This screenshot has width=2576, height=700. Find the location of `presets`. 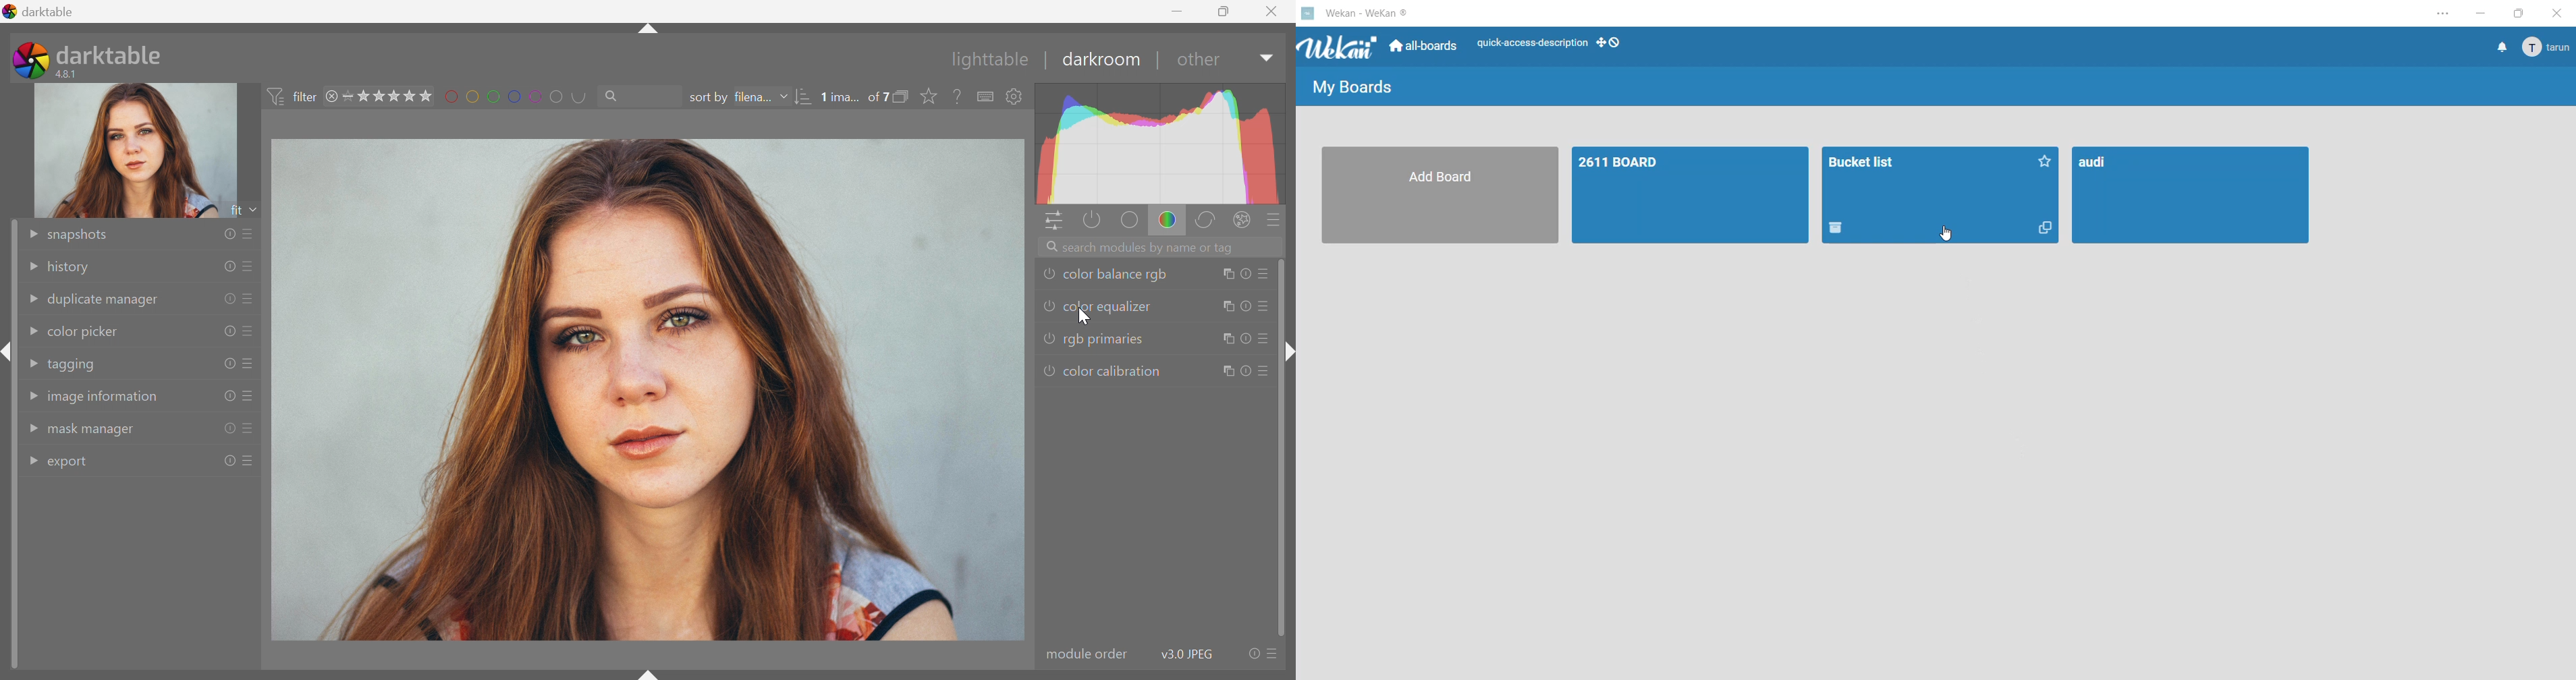

presets is located at coordinates (1267, 371).